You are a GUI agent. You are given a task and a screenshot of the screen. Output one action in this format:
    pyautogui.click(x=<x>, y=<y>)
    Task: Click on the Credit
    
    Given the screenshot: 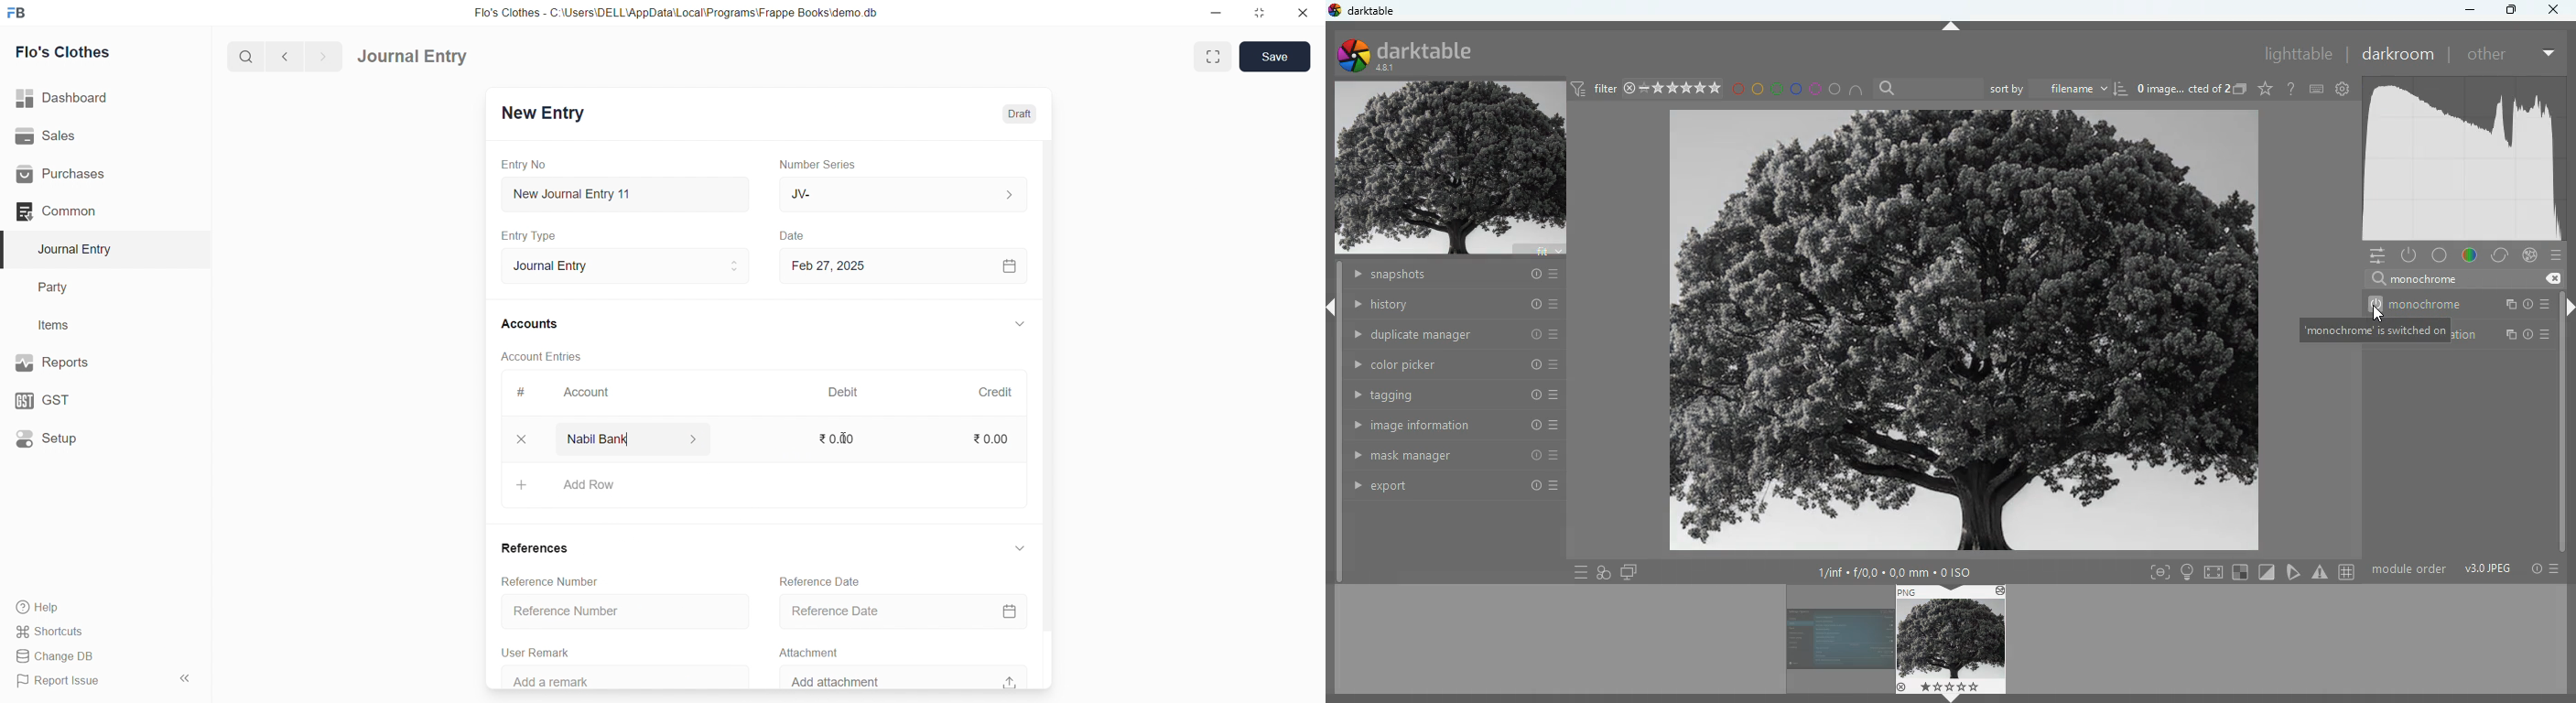 What is the action you would take?
    pyautogui.click(x=997, y=393)
    